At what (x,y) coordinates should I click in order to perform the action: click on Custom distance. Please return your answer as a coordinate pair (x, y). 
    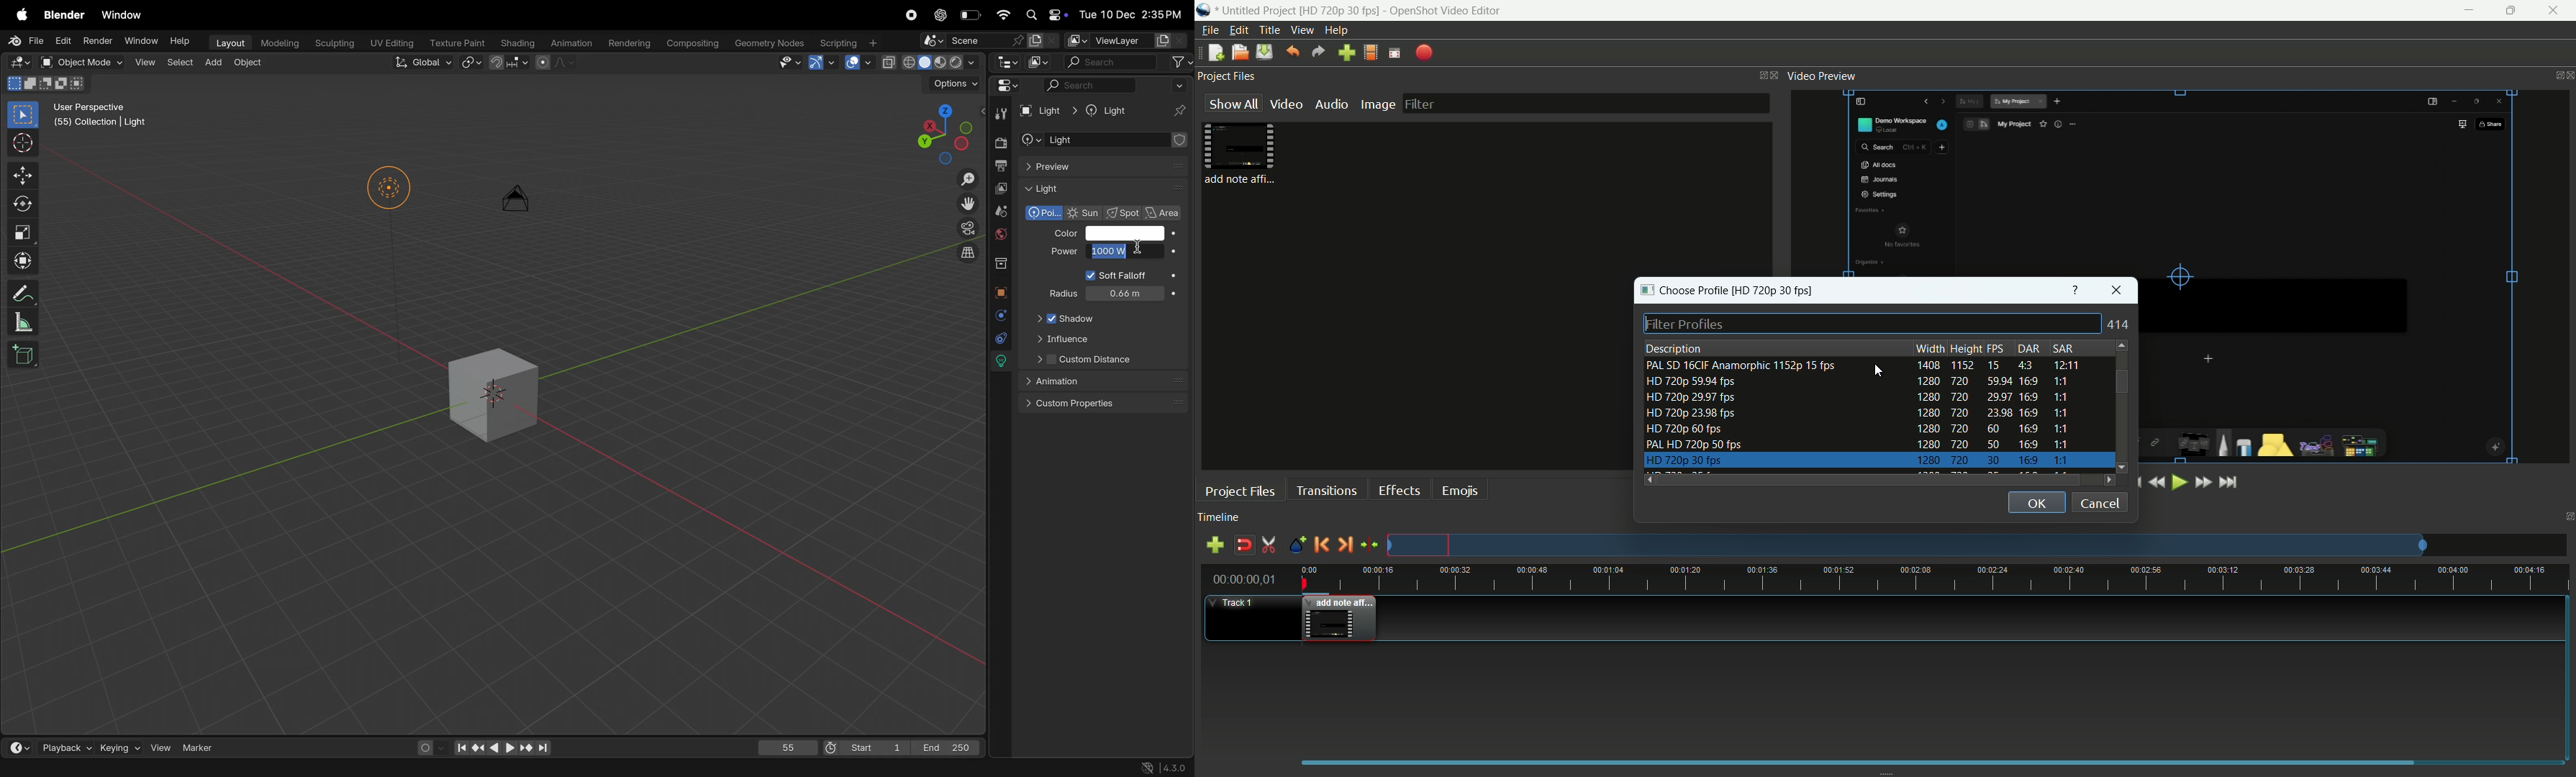
    Looking at the image, I should click on (1101, 359).